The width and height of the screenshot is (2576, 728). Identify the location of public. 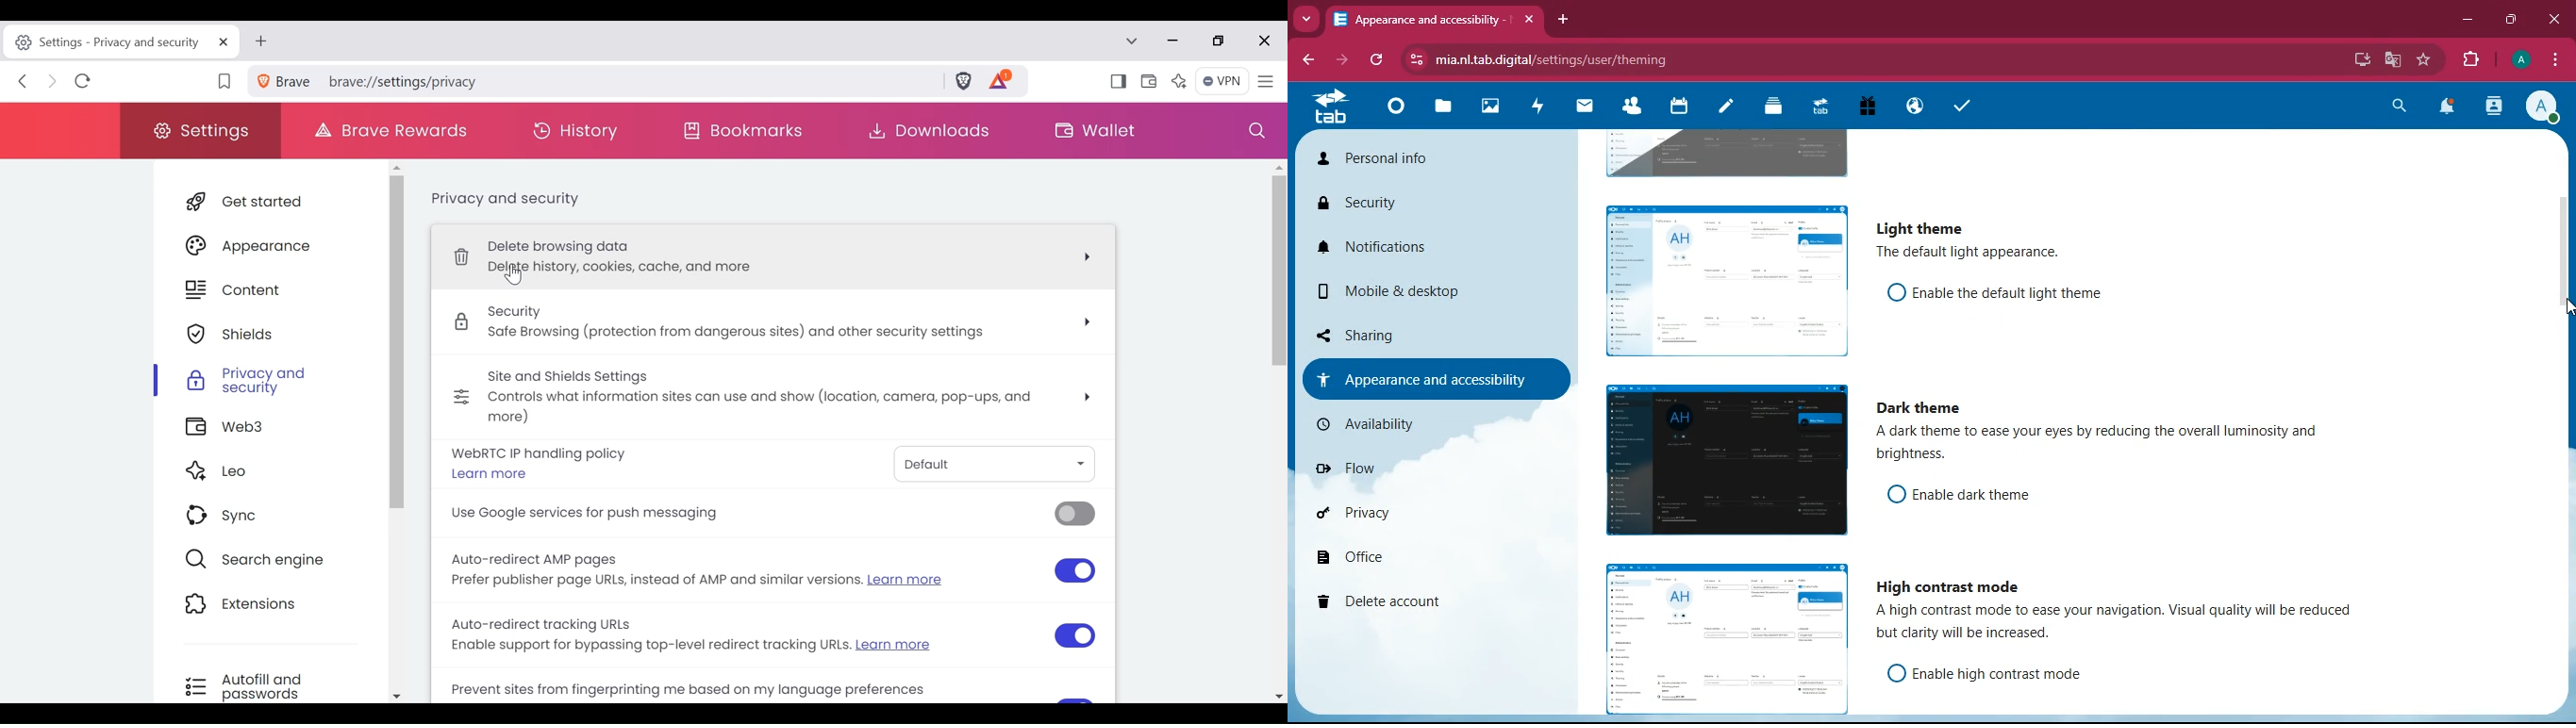
(1912, 107).